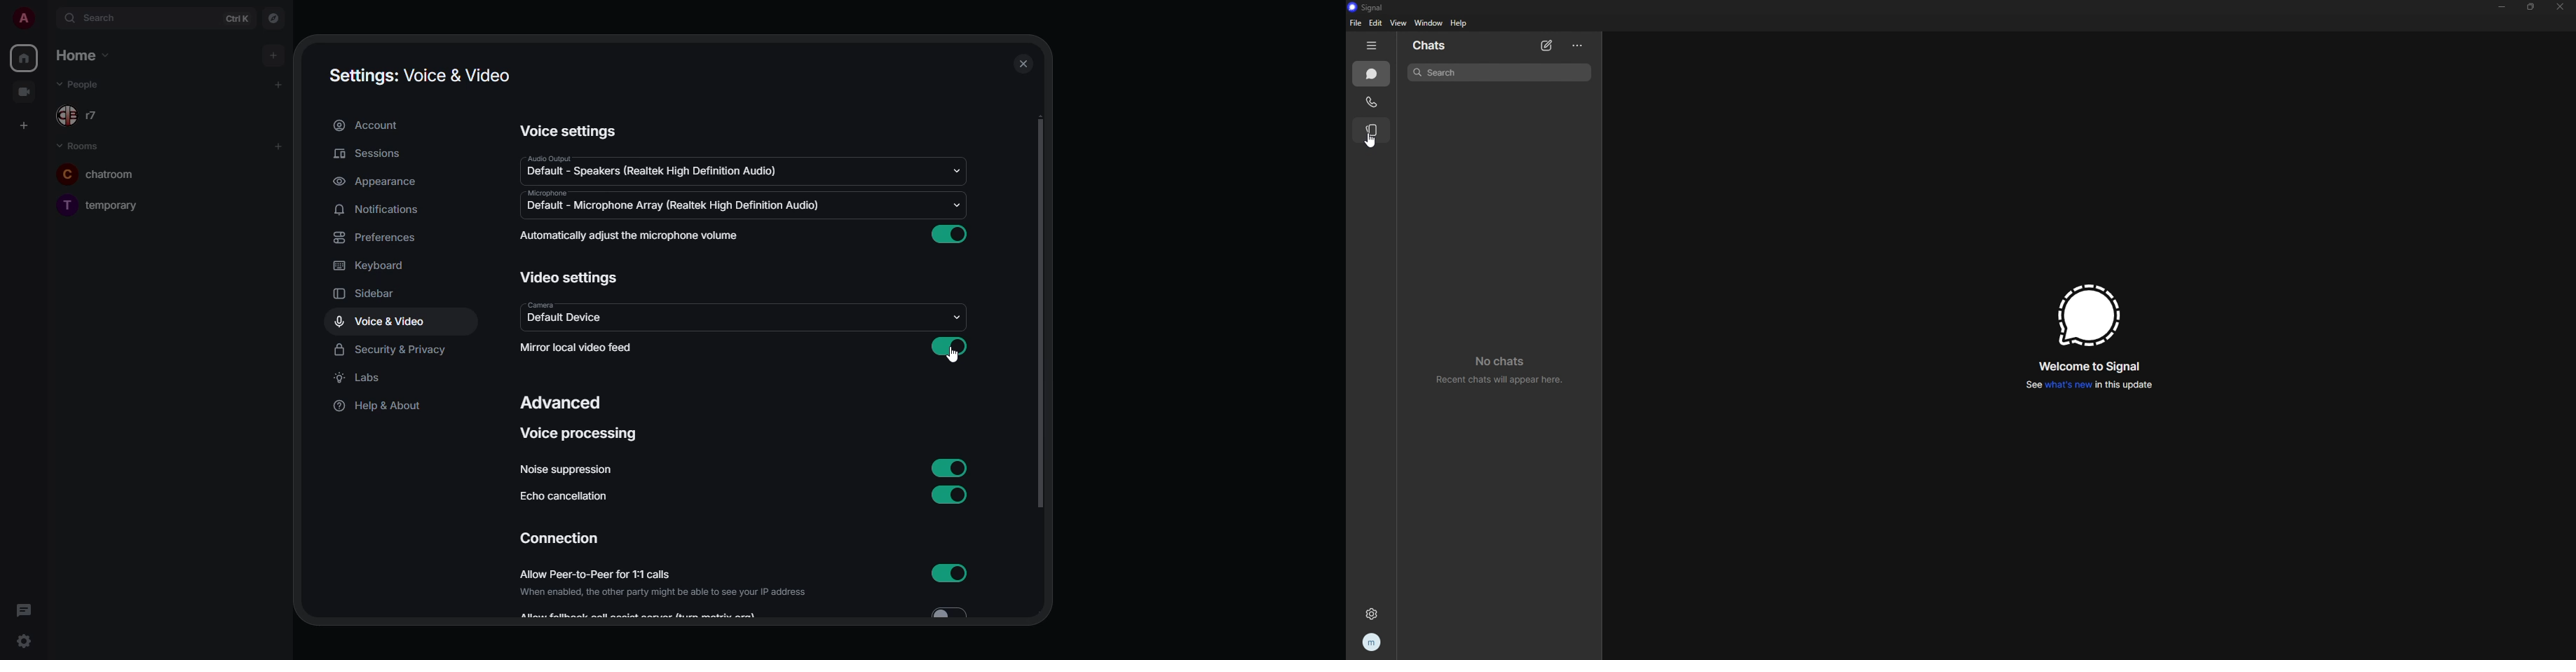 The width and height of the screenshot is (2576, 672). I want to click on stories, so click(1372, 130).